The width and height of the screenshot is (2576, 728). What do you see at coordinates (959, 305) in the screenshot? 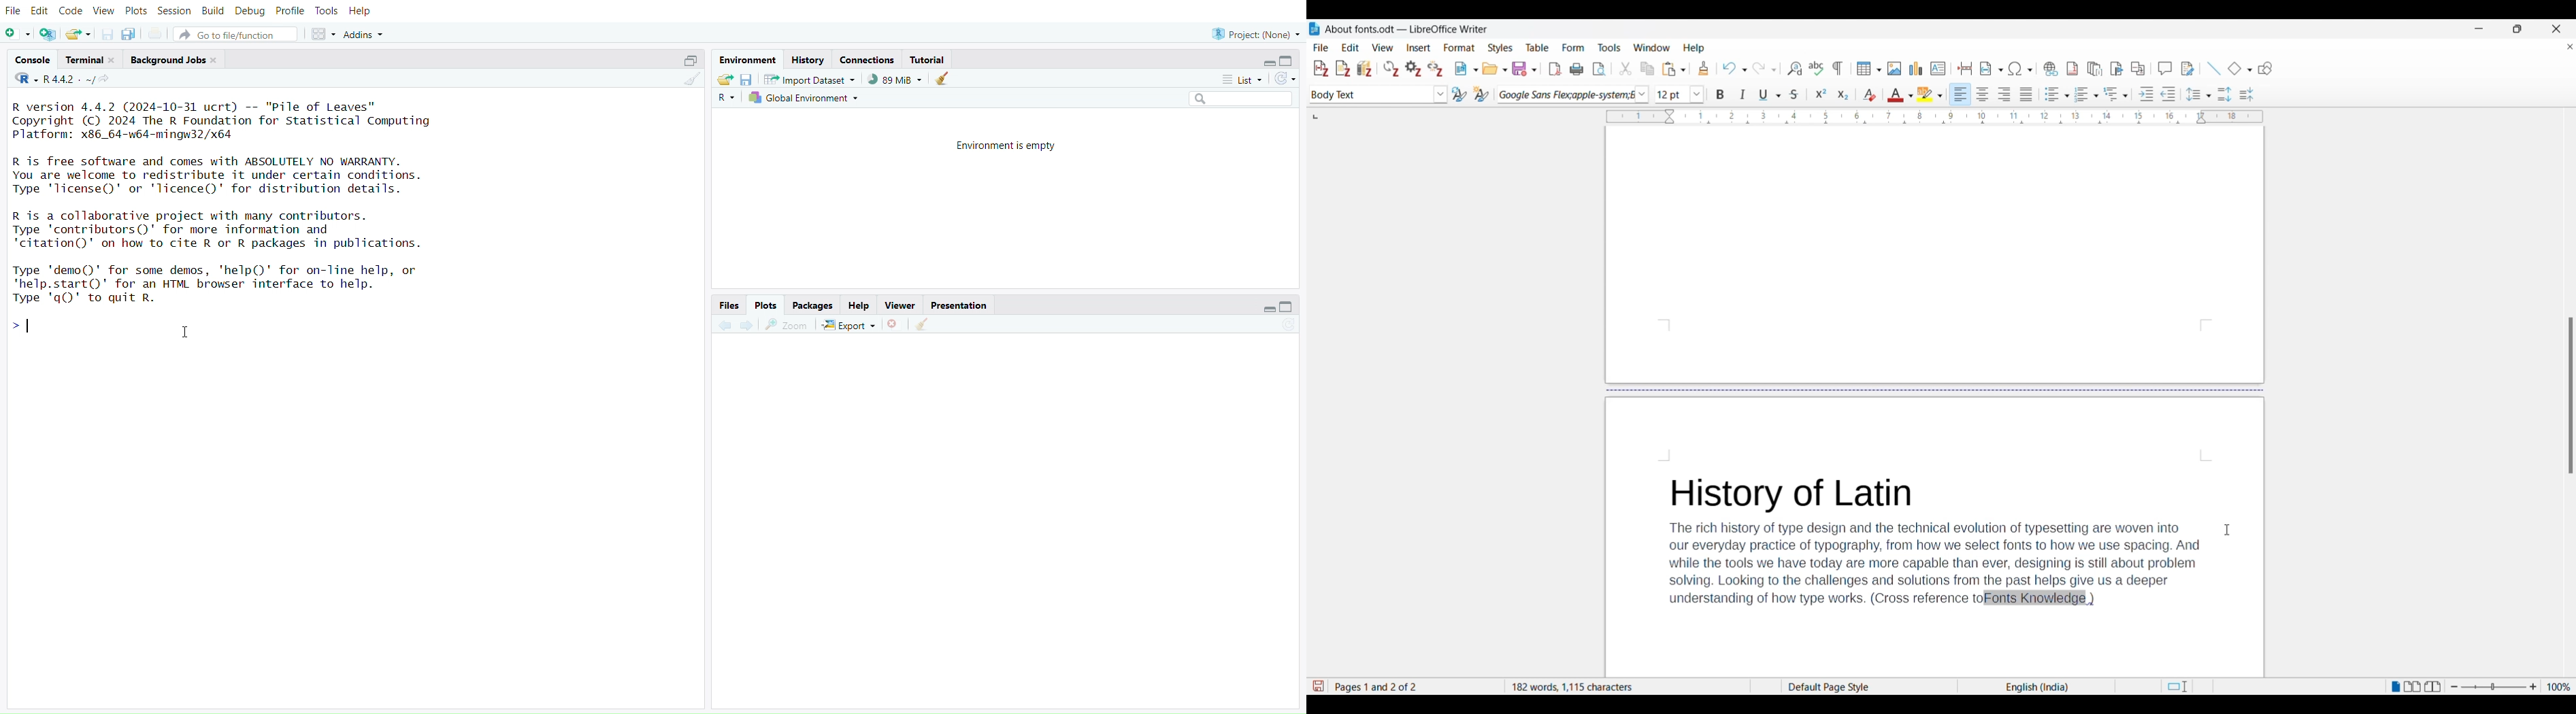
I see `Presentation` at bounding box center [959, 305].